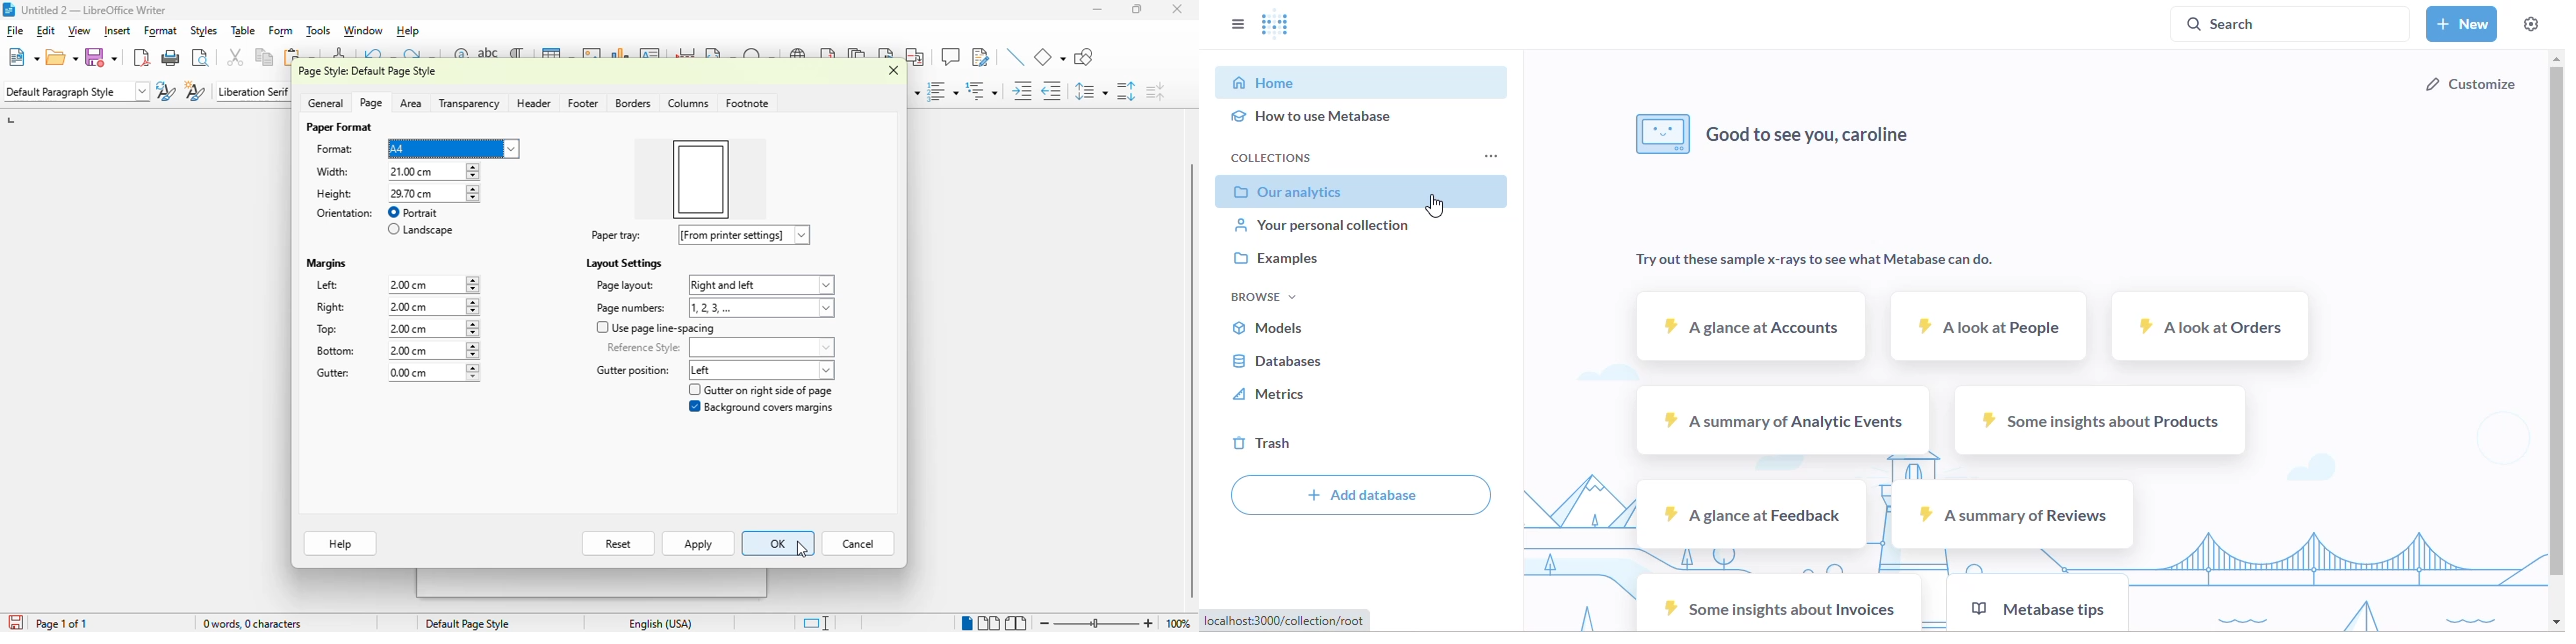  I want to click on decrease paragraph spacing, so click(1155, 92).